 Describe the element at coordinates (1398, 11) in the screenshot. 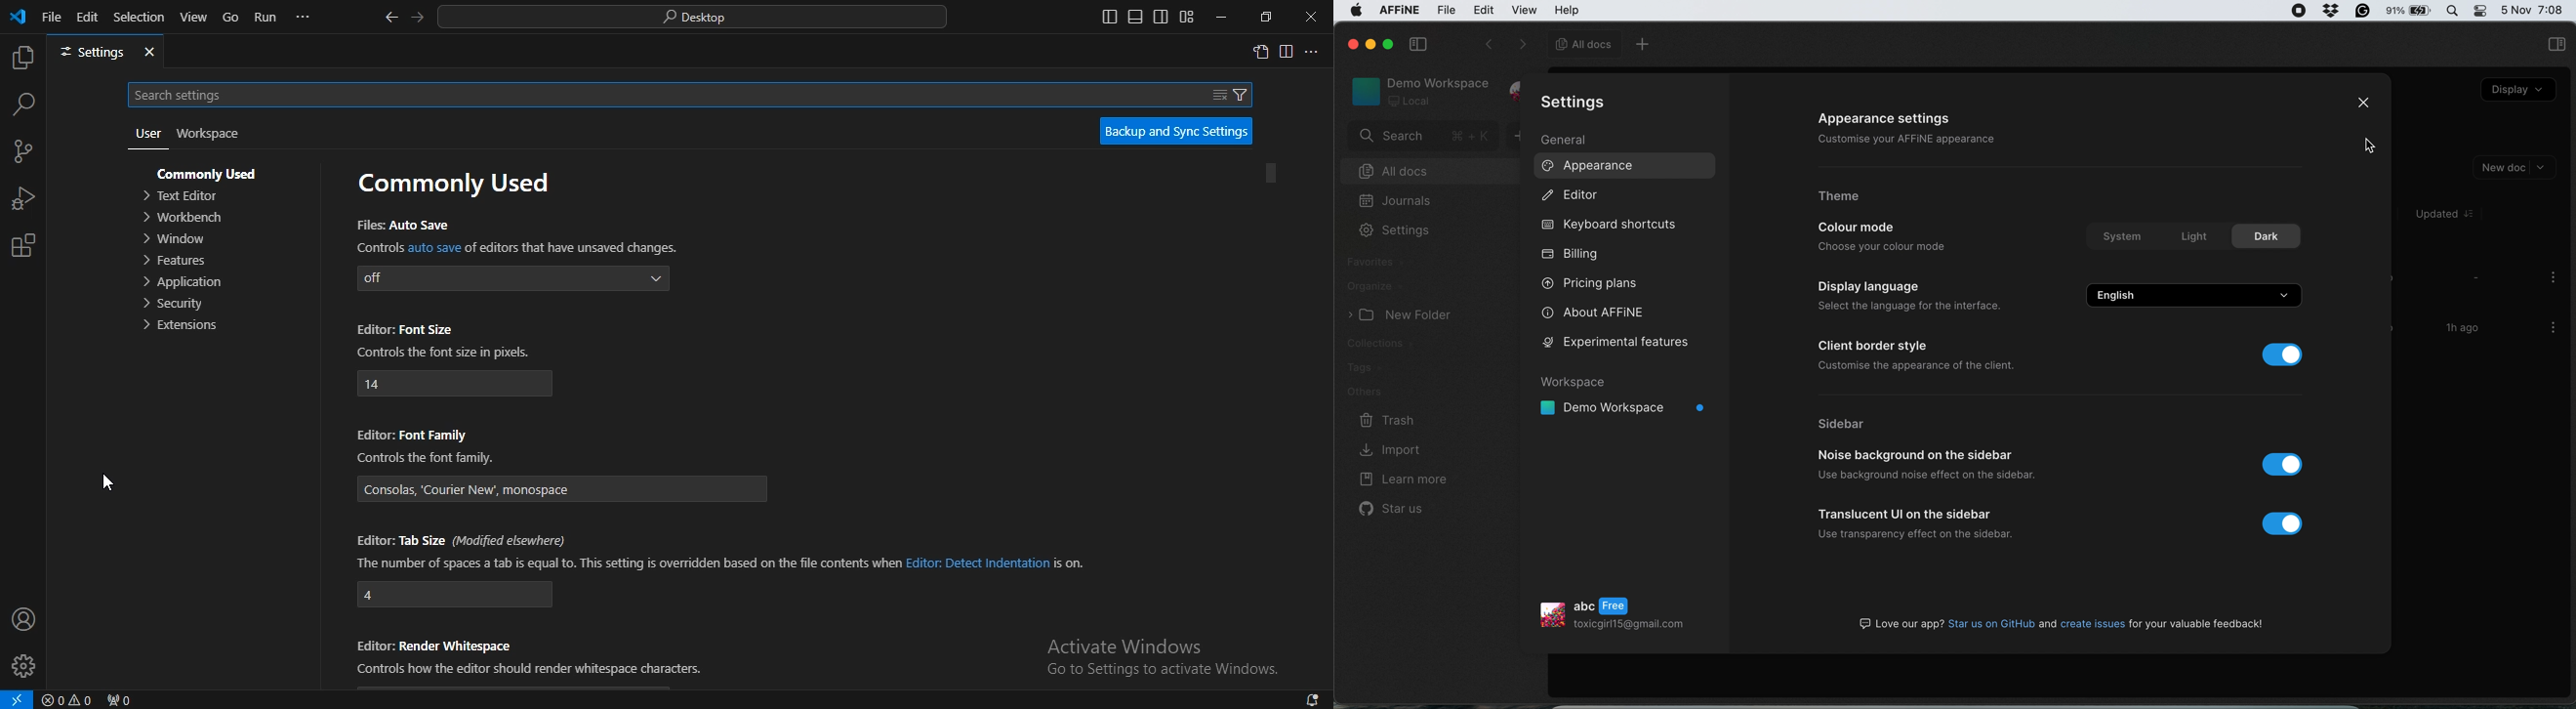

I see `affine` at that location.